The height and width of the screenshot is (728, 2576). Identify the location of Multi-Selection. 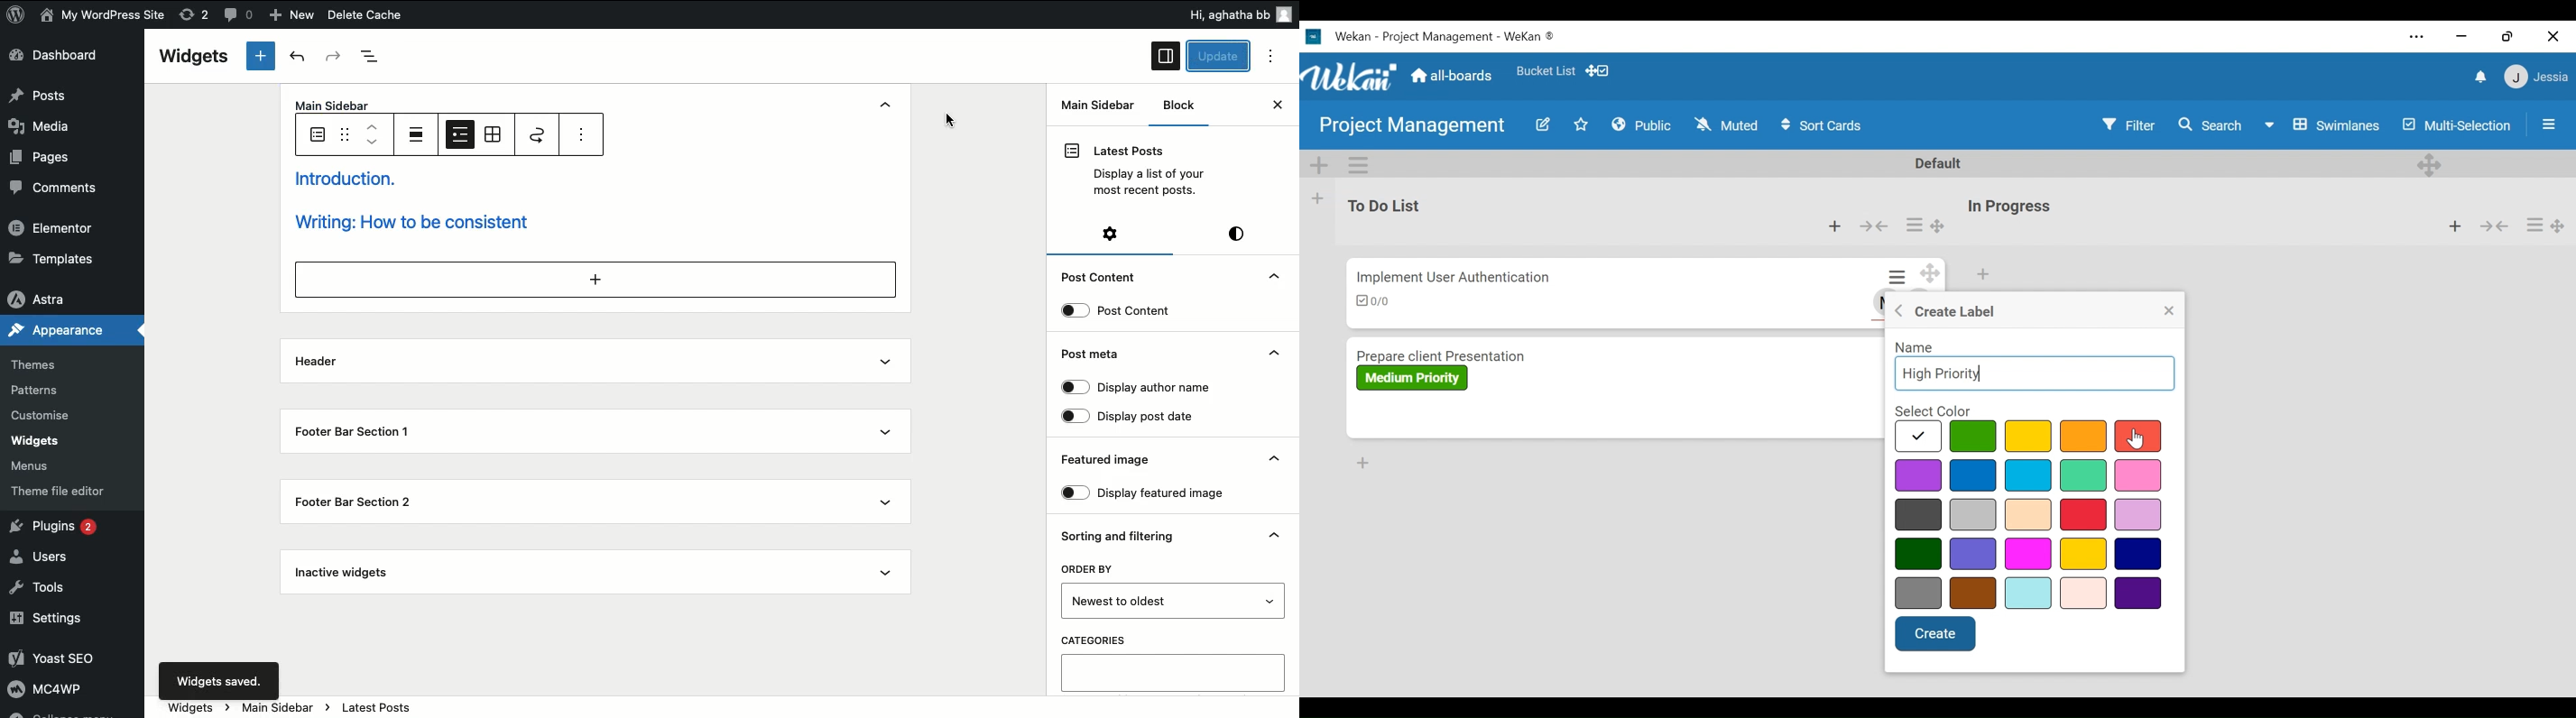
(2458, 125).